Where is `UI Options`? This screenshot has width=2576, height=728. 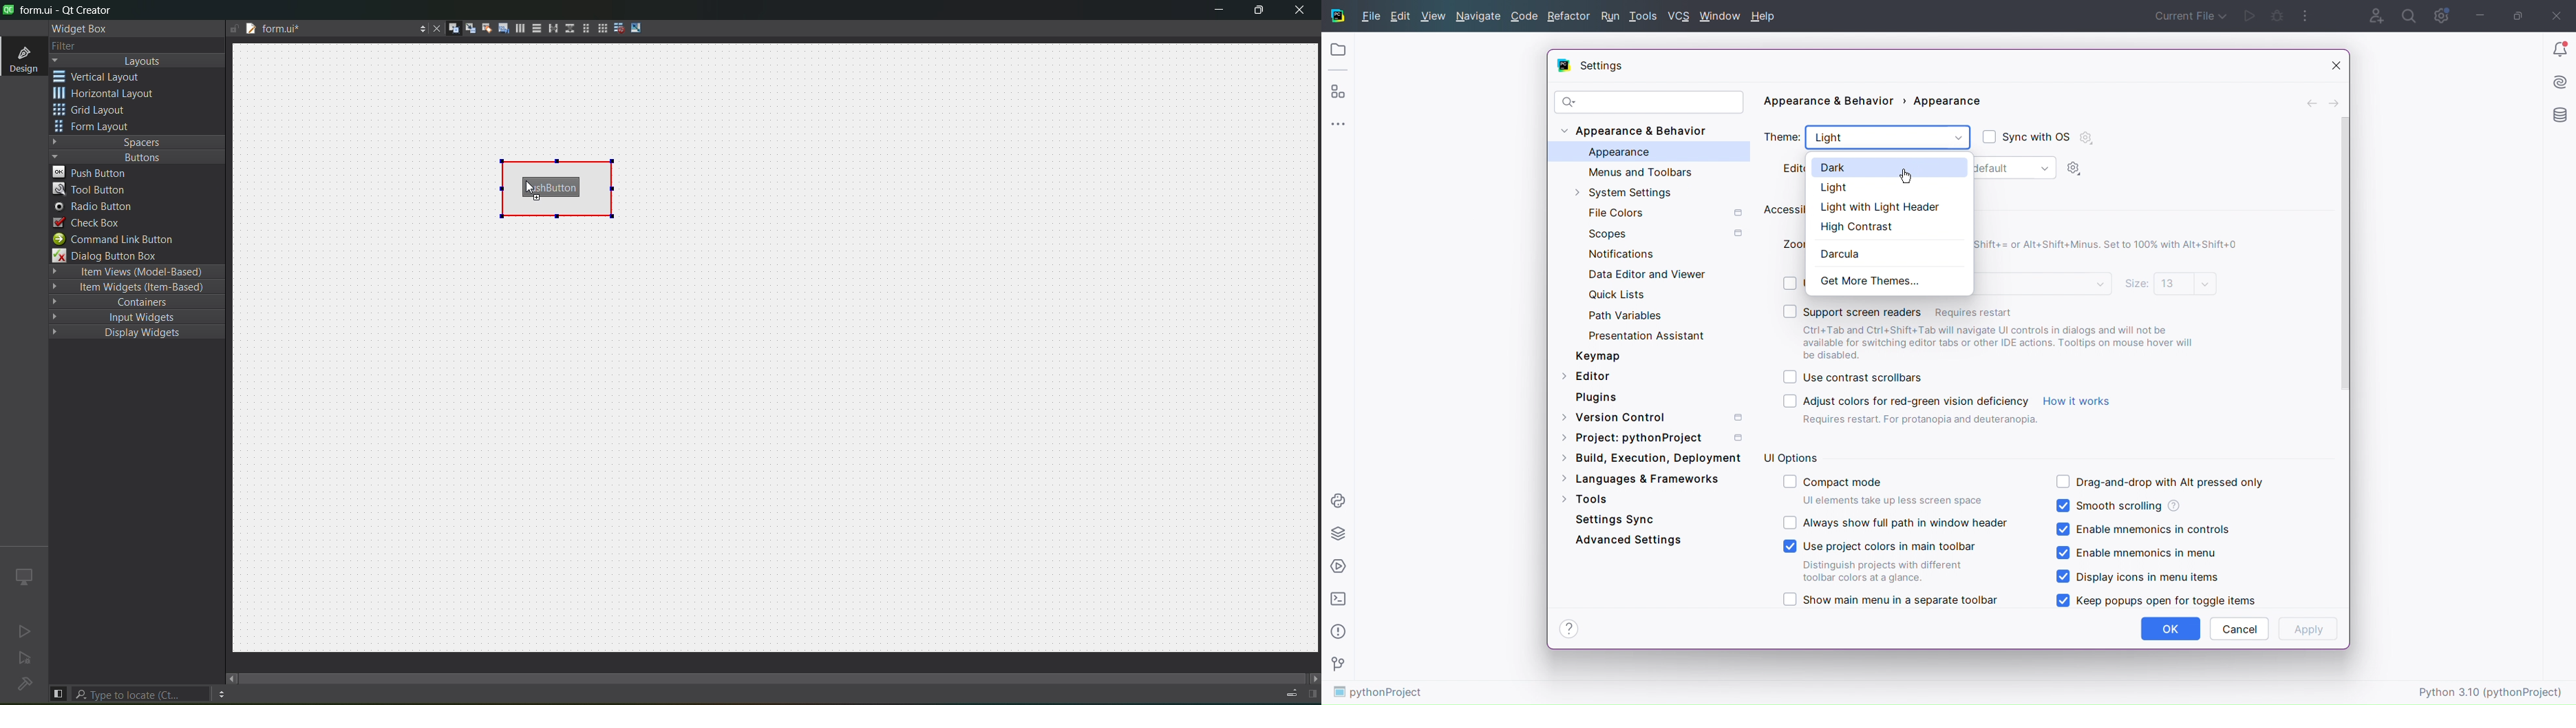 UI Options is located at coordinates (1791, 456).